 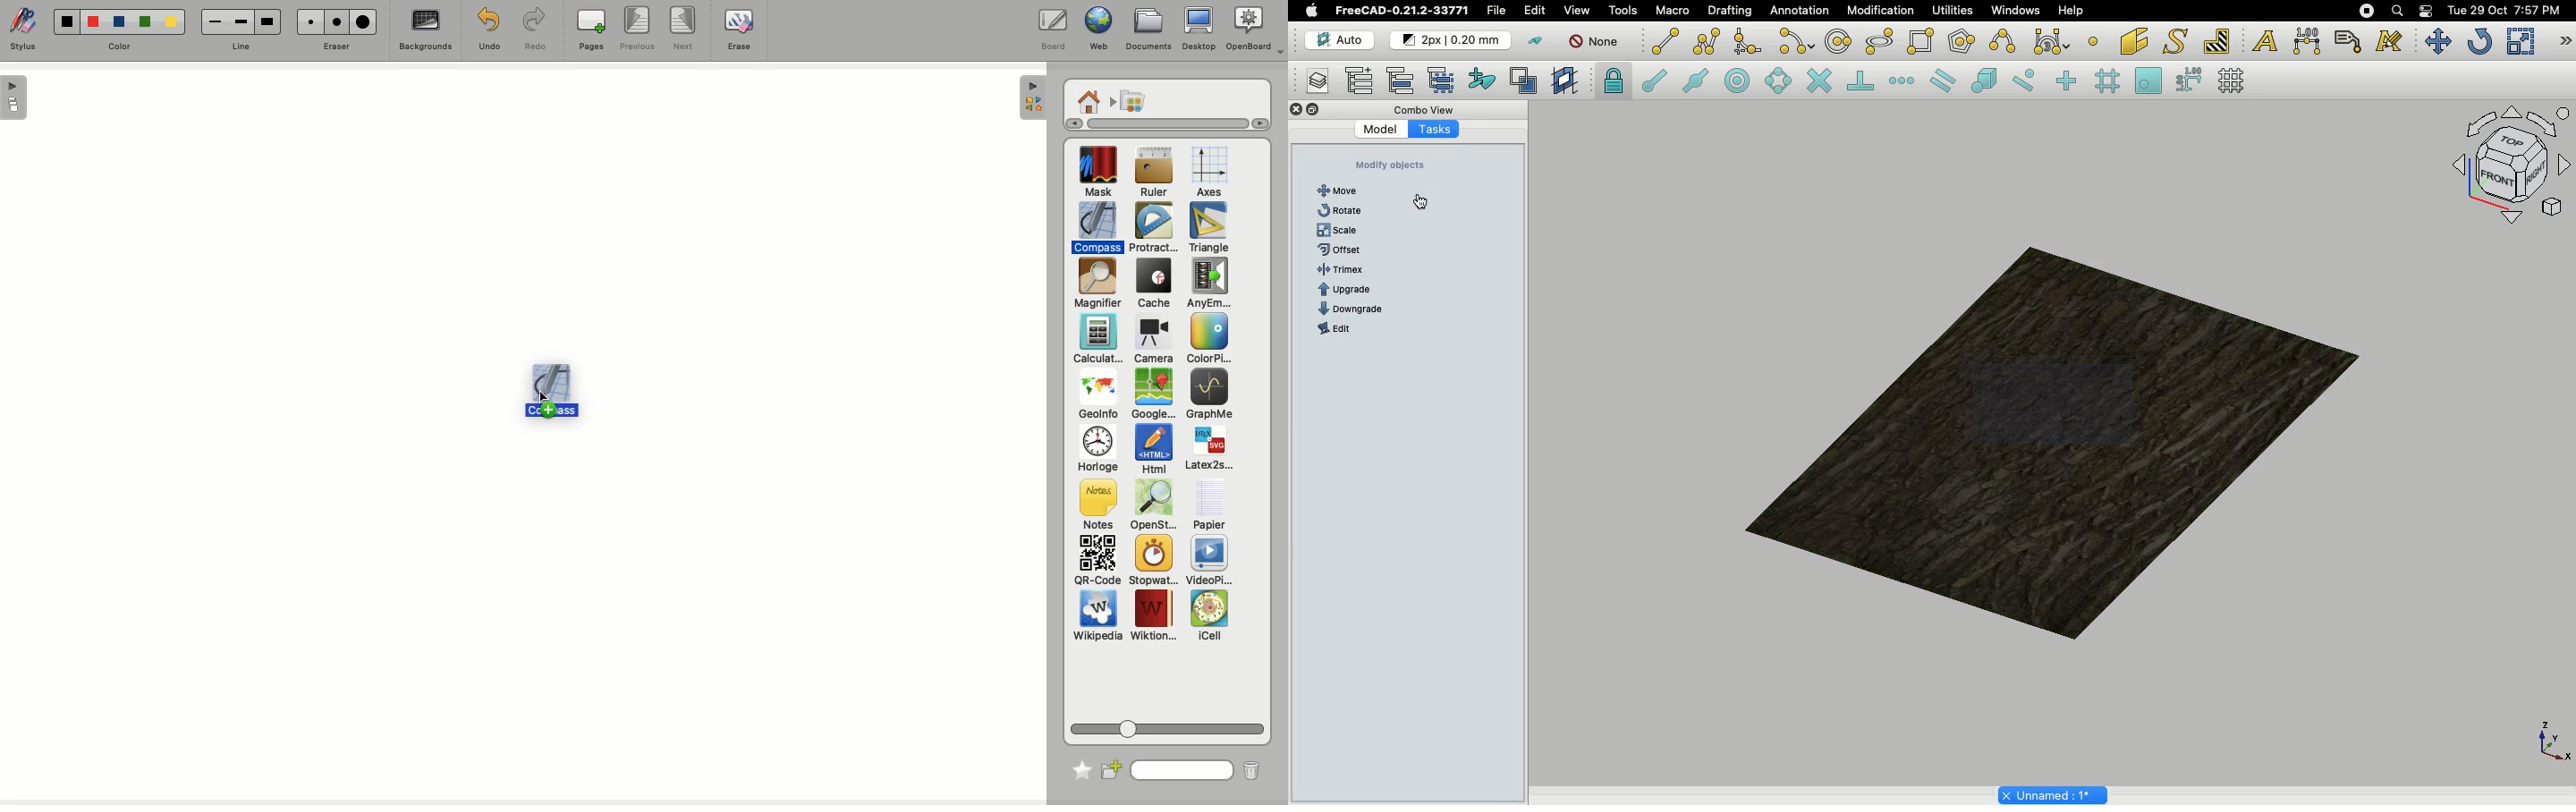 What do you see at coordinates (1382, 130) in the screenshot?
I see `Model` at bounding box center [1382, 130].